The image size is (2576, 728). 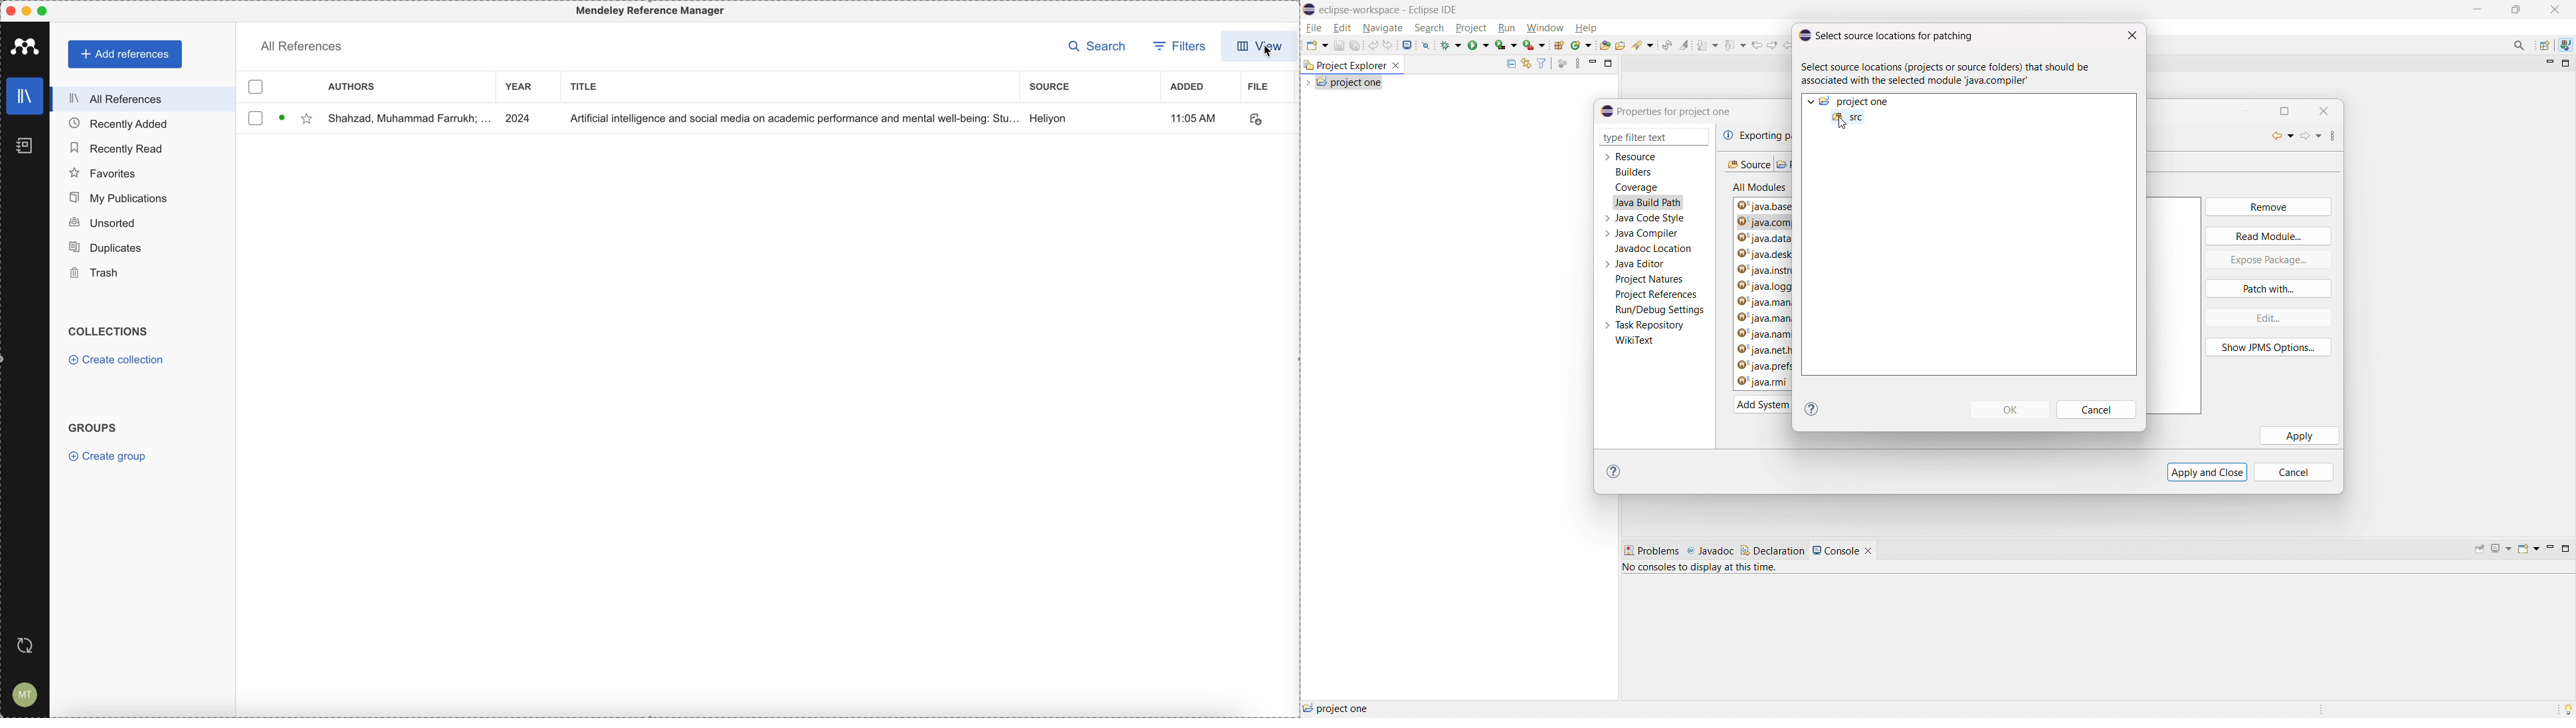 What do you see at coordinates (29, 646) in the screenshot?
I see `last sync` at bounding box center [29, 646].